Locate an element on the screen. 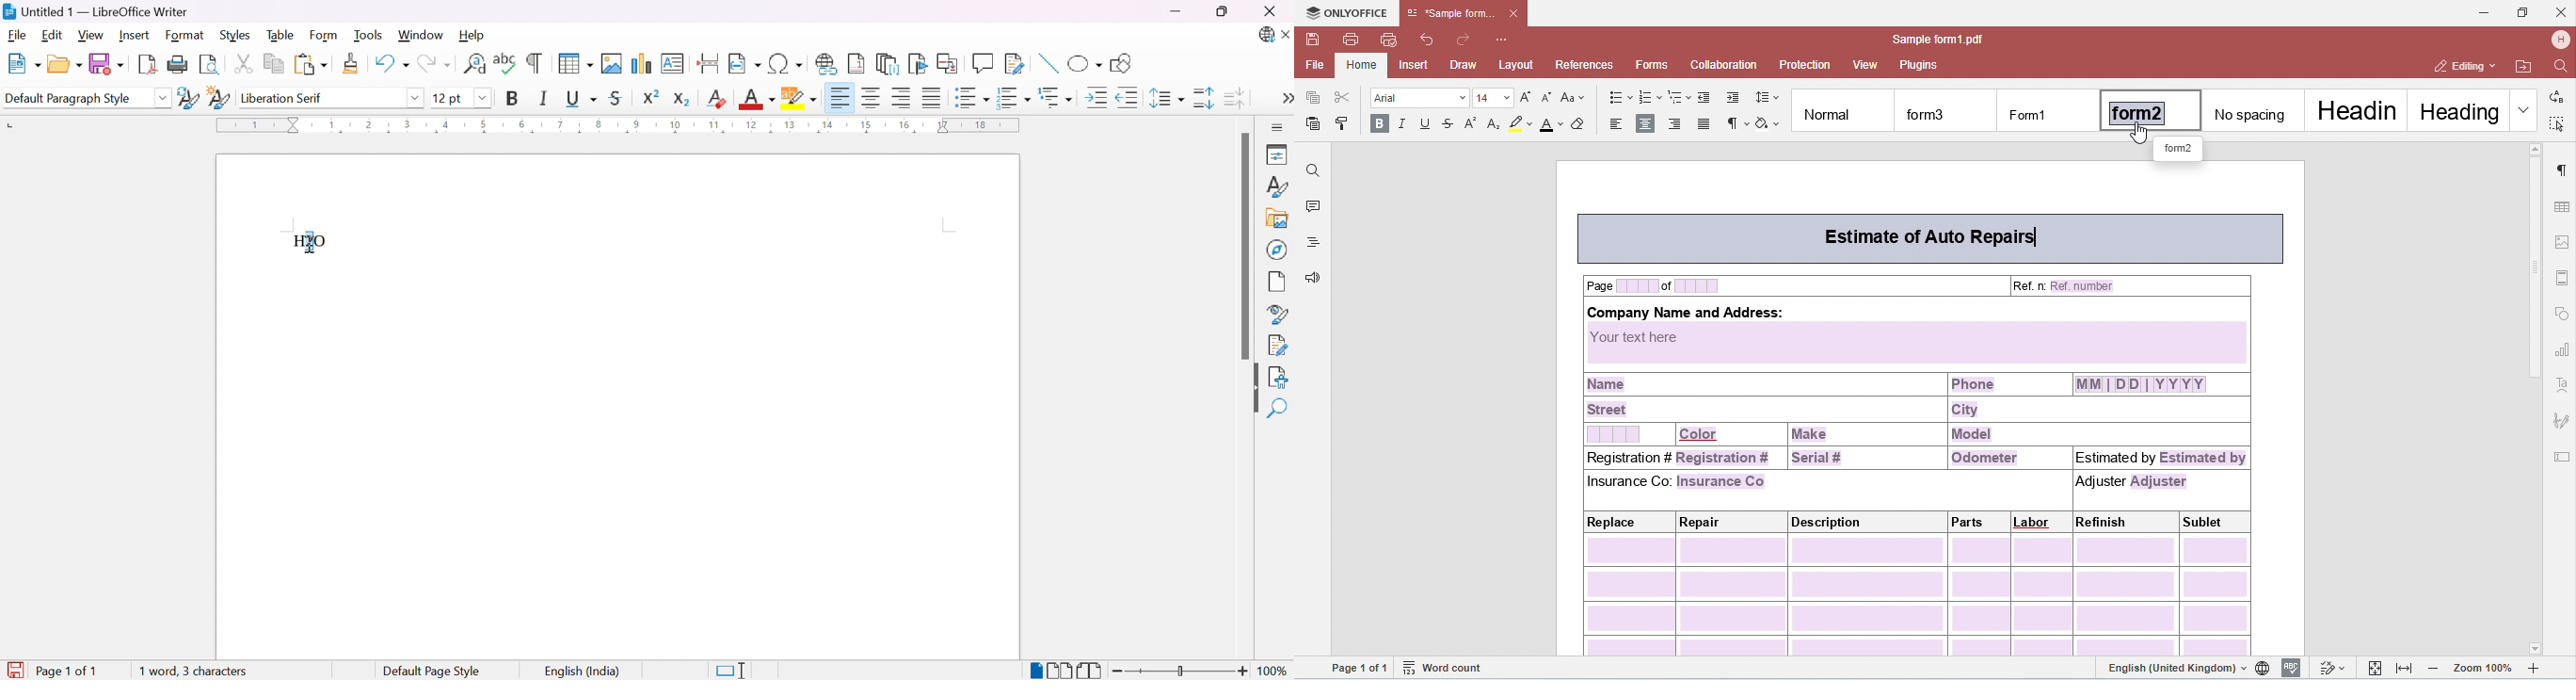  Show track changes functions is located at coordinates (1015, 64).